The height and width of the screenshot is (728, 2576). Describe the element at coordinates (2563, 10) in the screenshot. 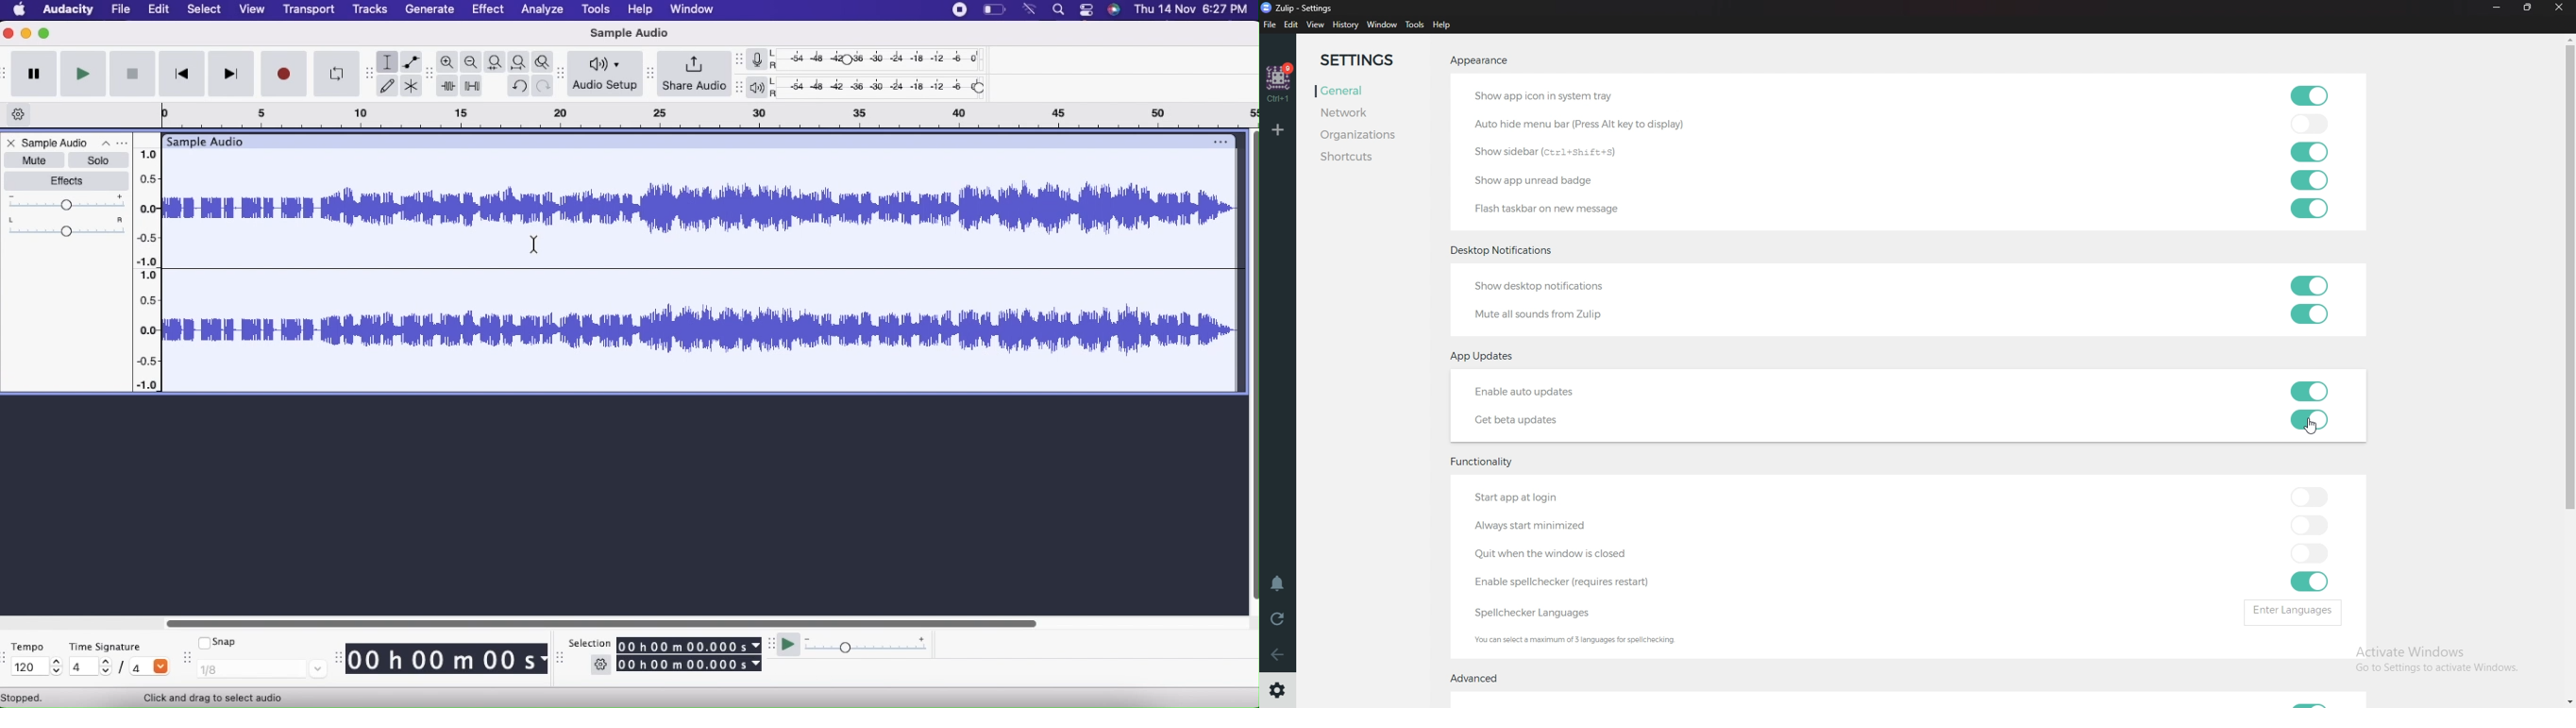

I see `Close` at that location.